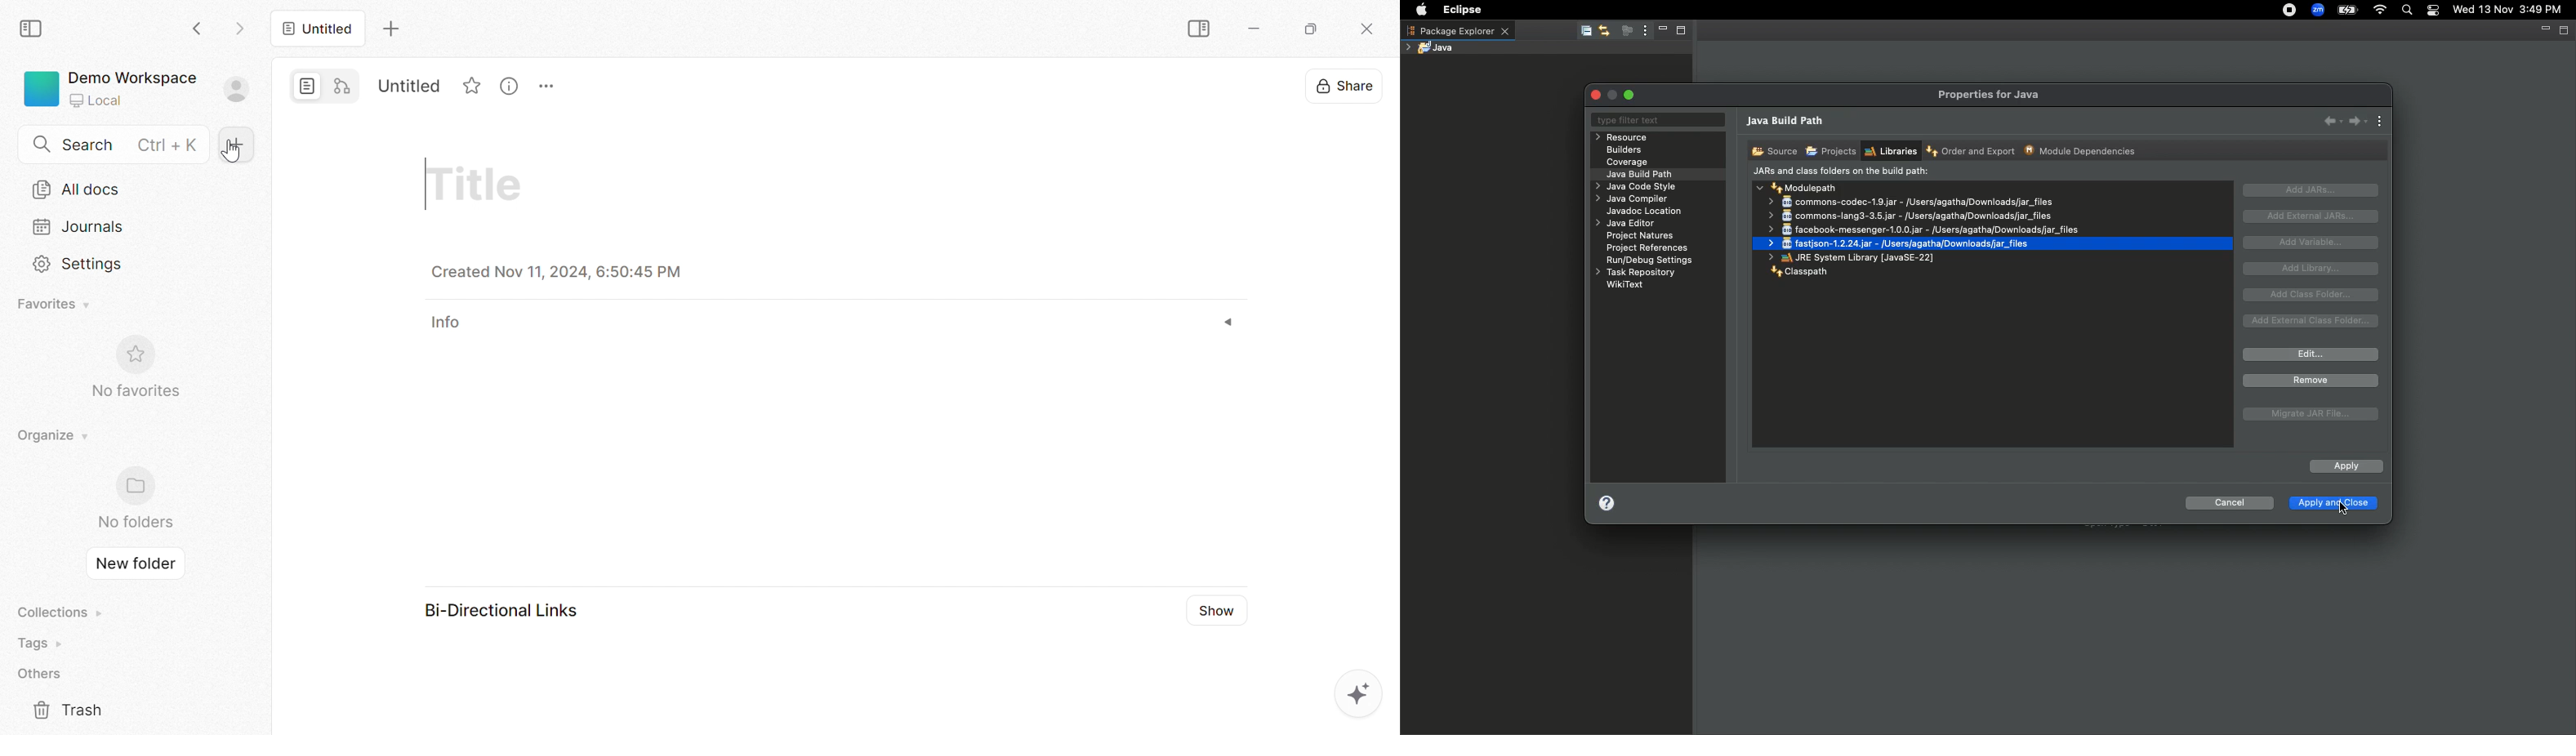 The image size is (2576, 756). What do you see at coordinates (240, 31) in the screenshot?
I see `Forward` at bounding box center [240, 31].